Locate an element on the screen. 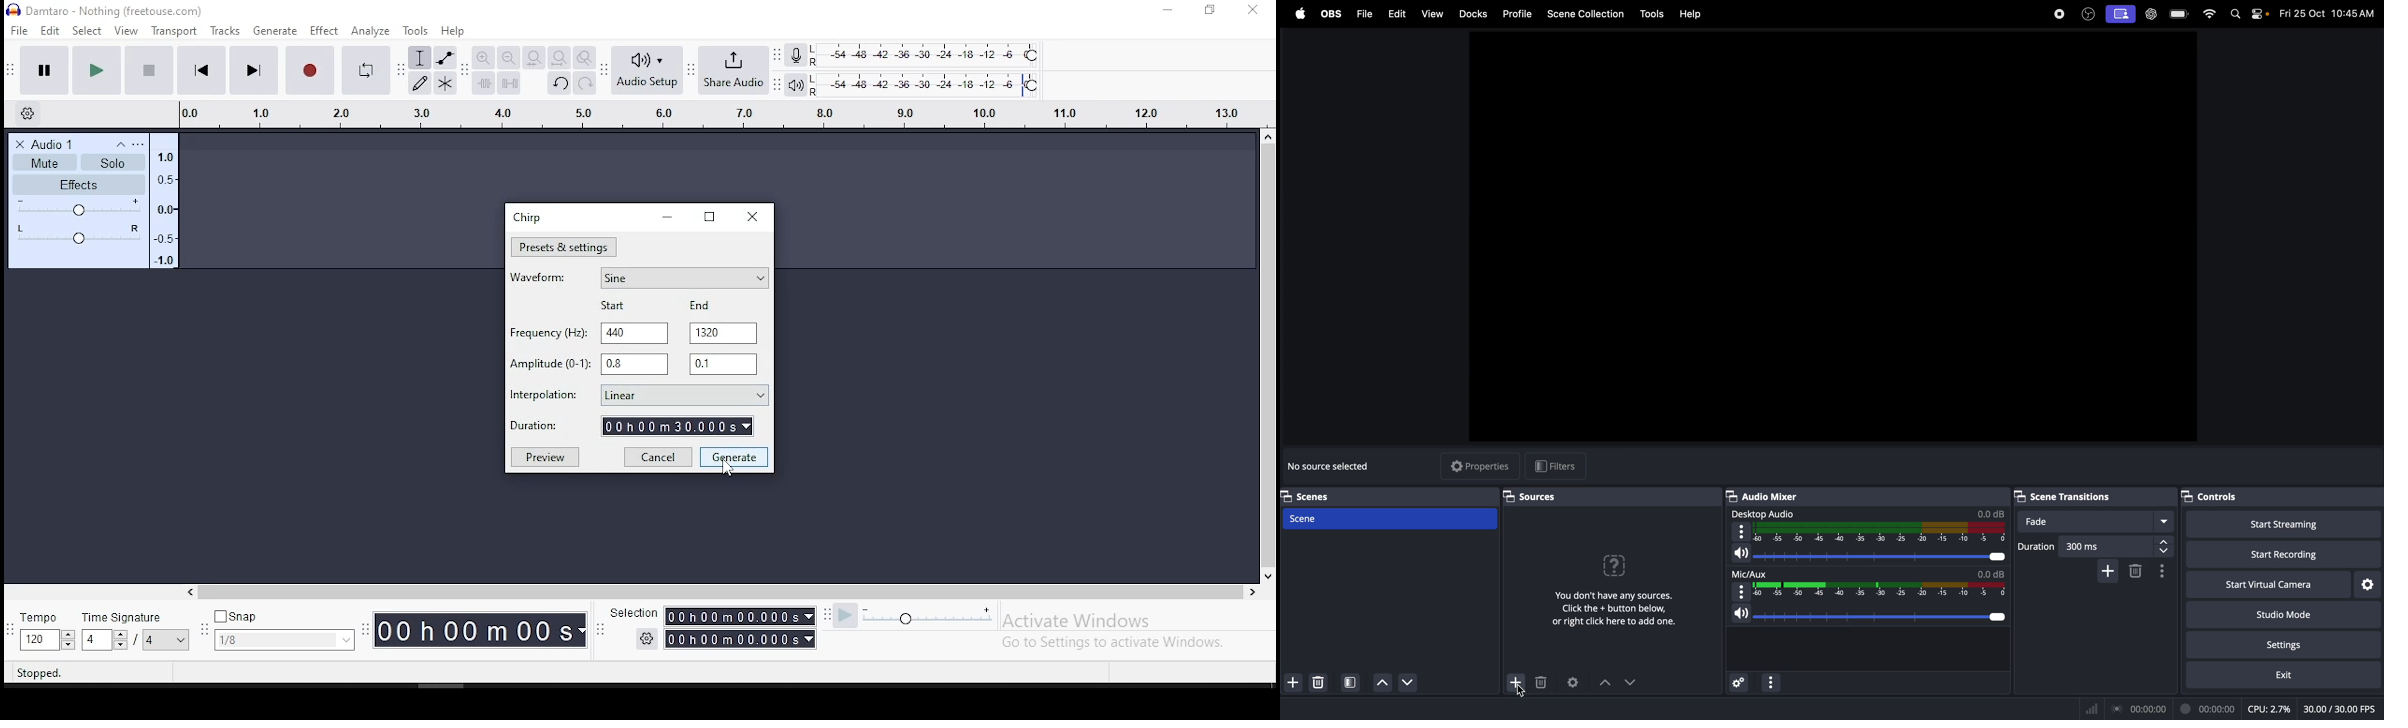 The image size is (2408, 728). mic aux is located at coordinates (1751, 574).